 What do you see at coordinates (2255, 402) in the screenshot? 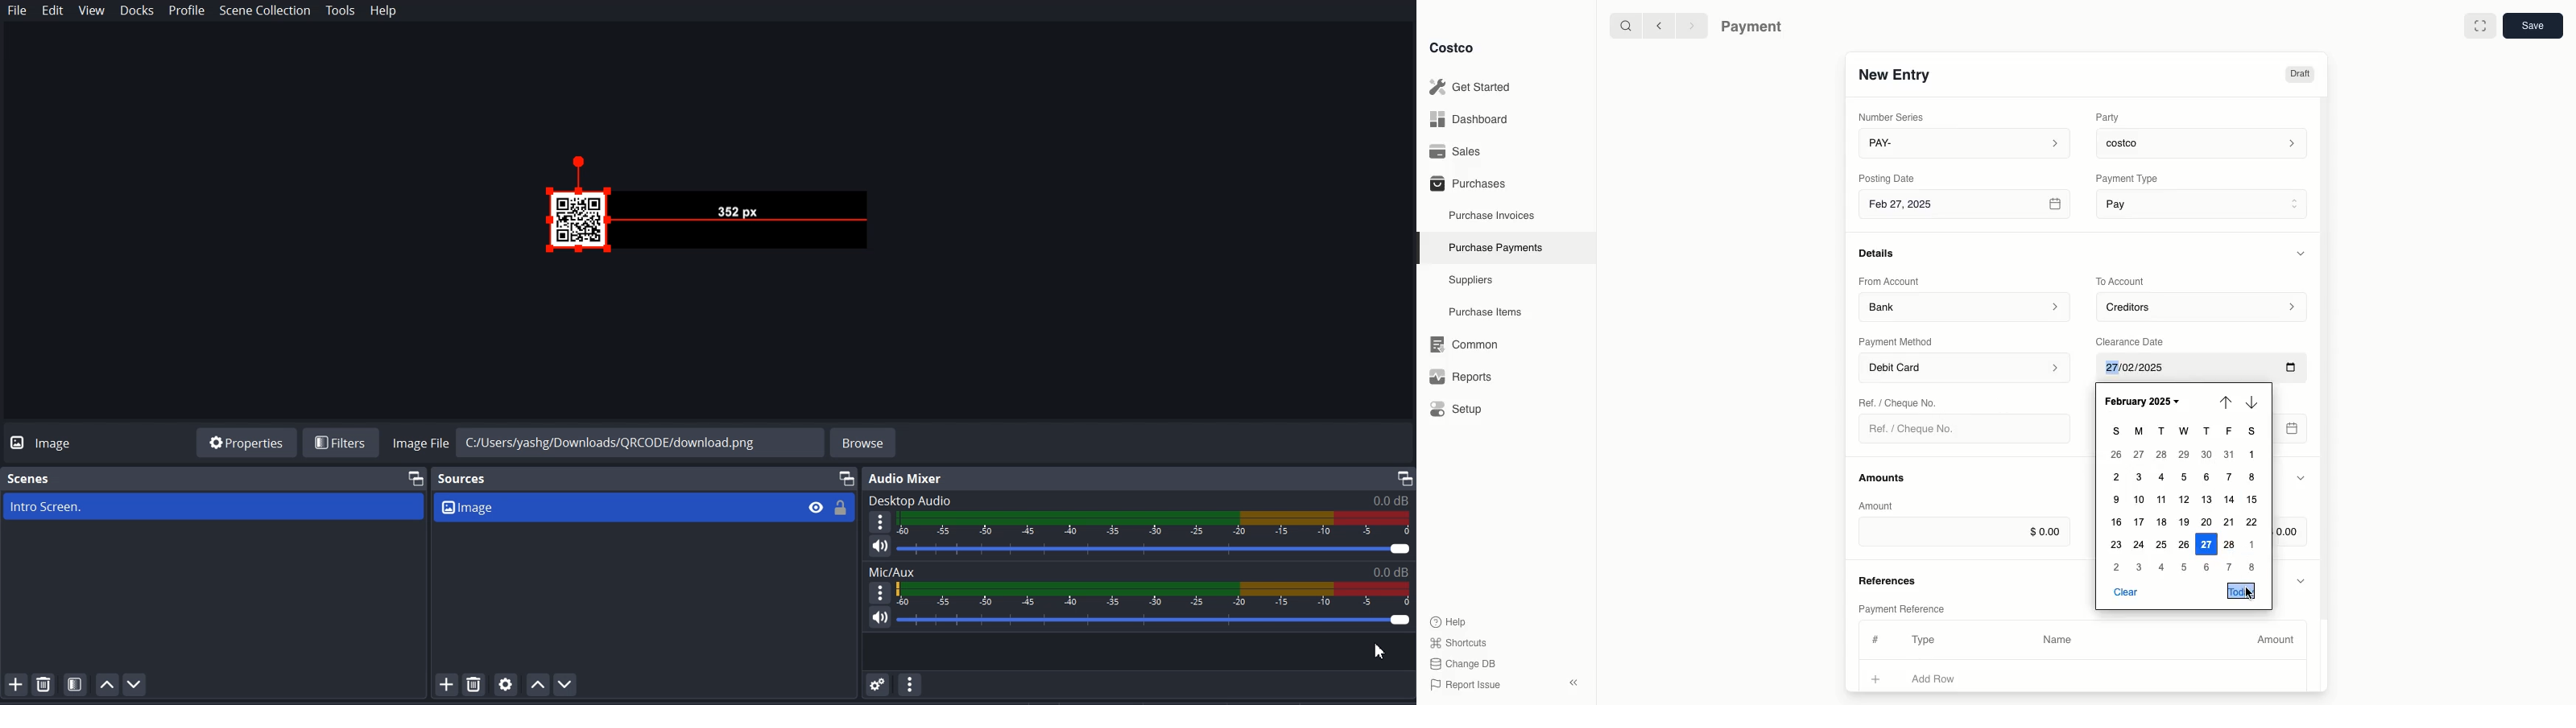
I see `Next` at bounding box center [2255, 402].